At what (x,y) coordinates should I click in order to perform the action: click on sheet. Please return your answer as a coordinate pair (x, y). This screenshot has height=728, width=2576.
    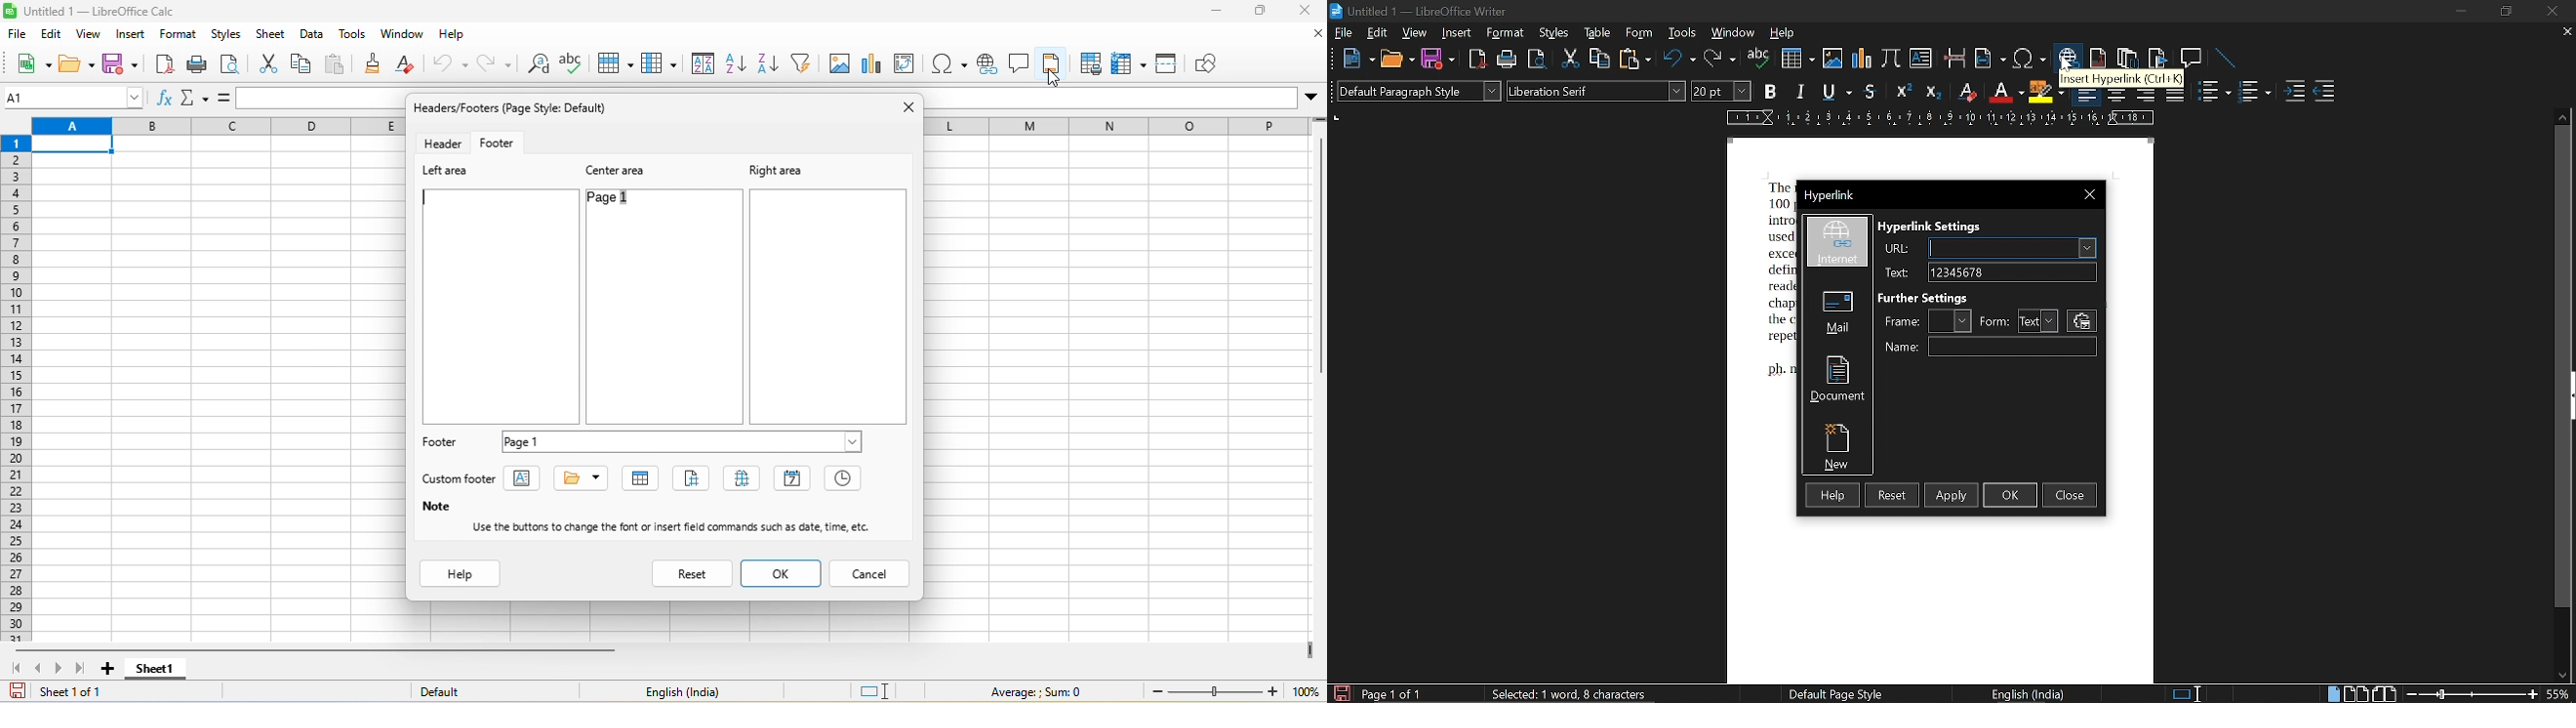
    Looking at the image, I should click on (271, 36).